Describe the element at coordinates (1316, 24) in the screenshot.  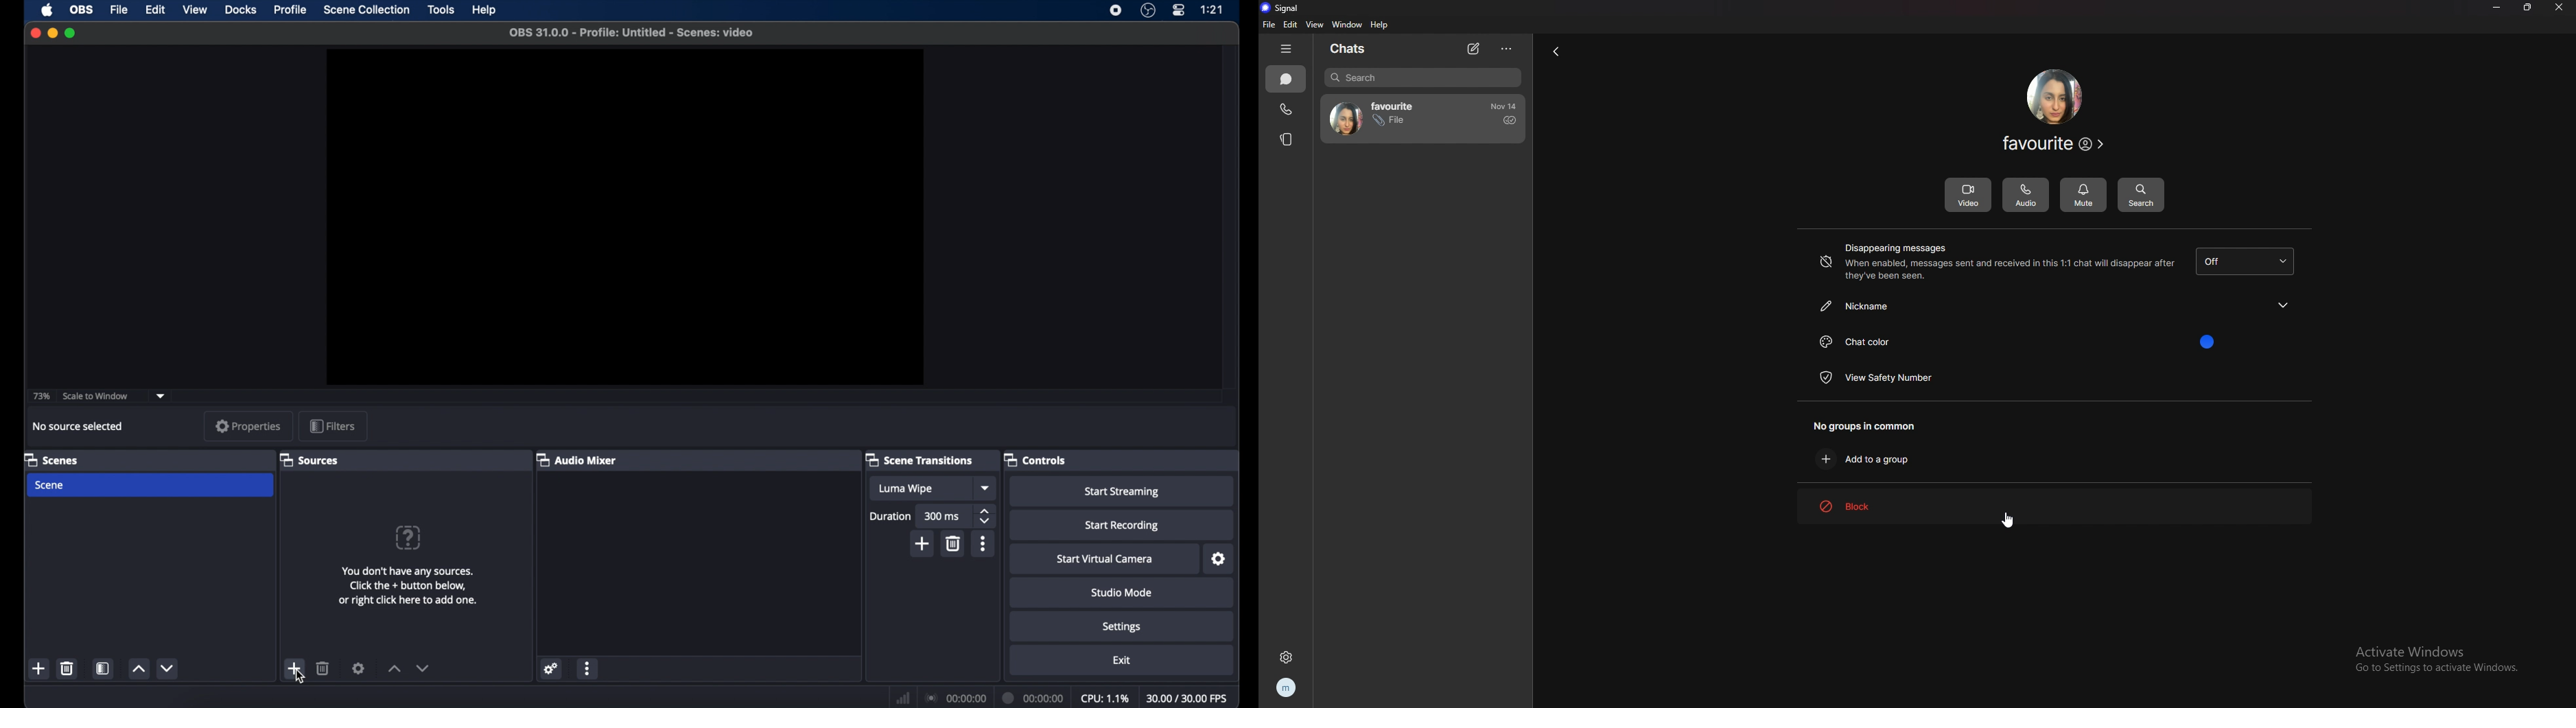
I see `view` at that location.